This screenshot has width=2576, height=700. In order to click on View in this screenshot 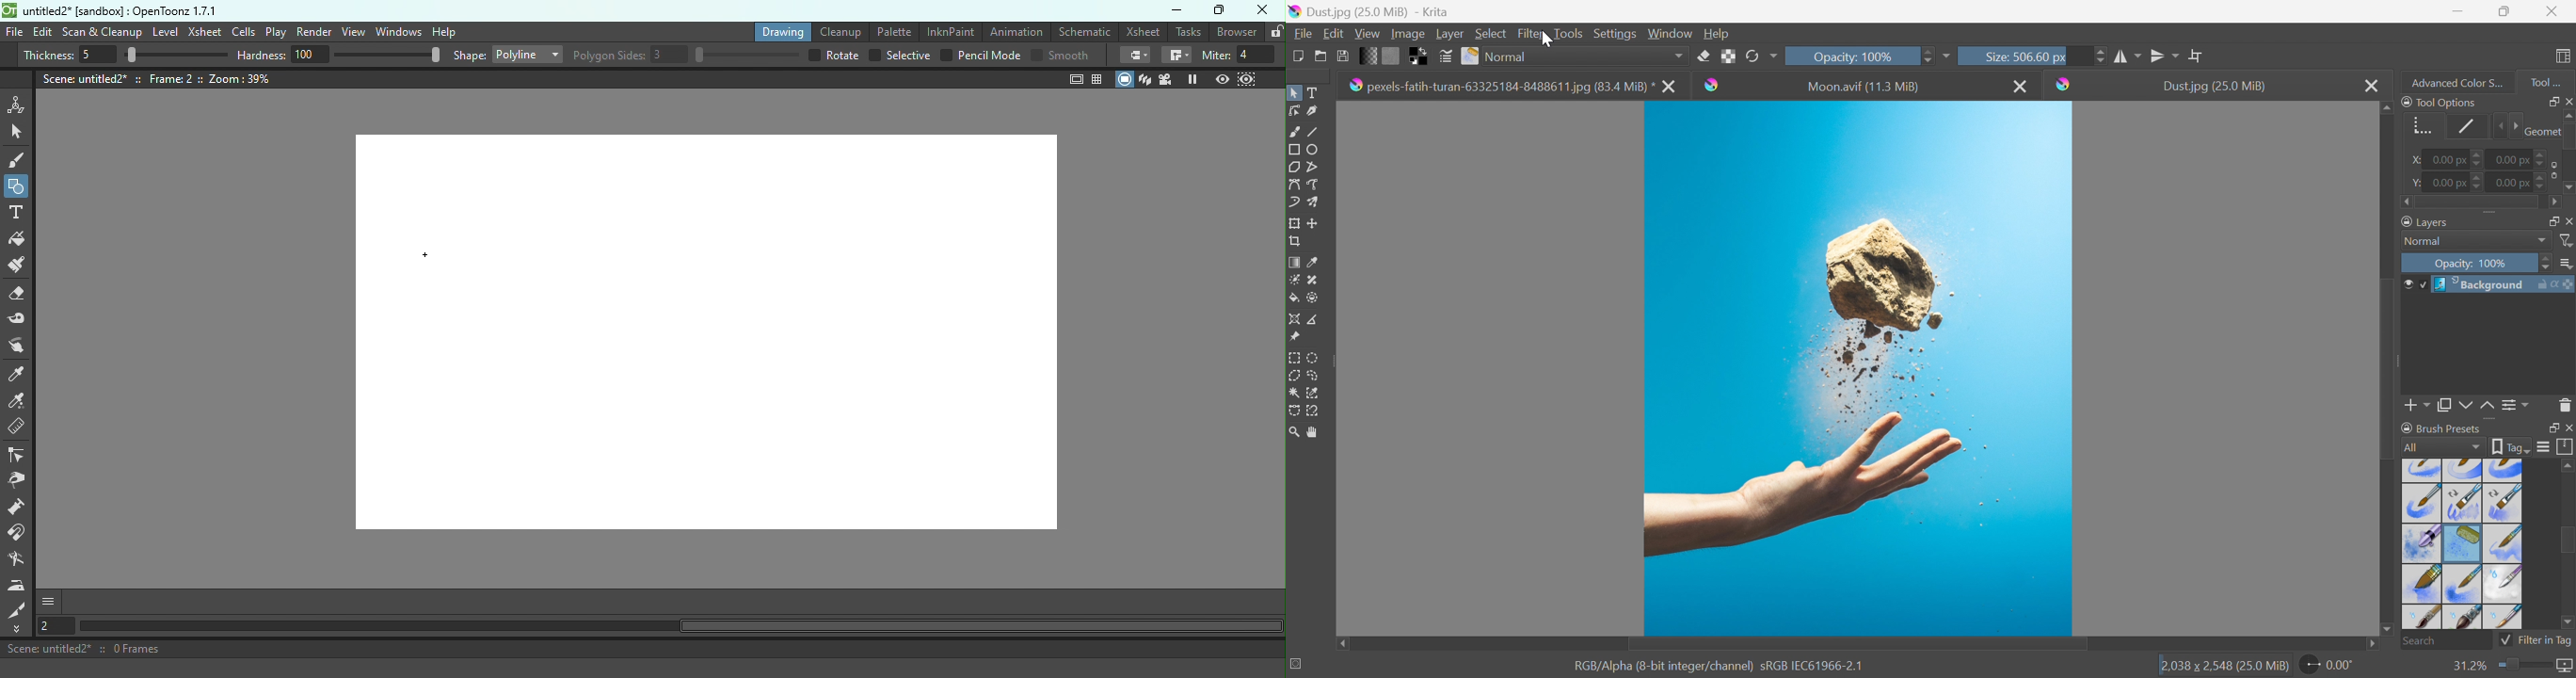, I will do `click(1367, 32)`.